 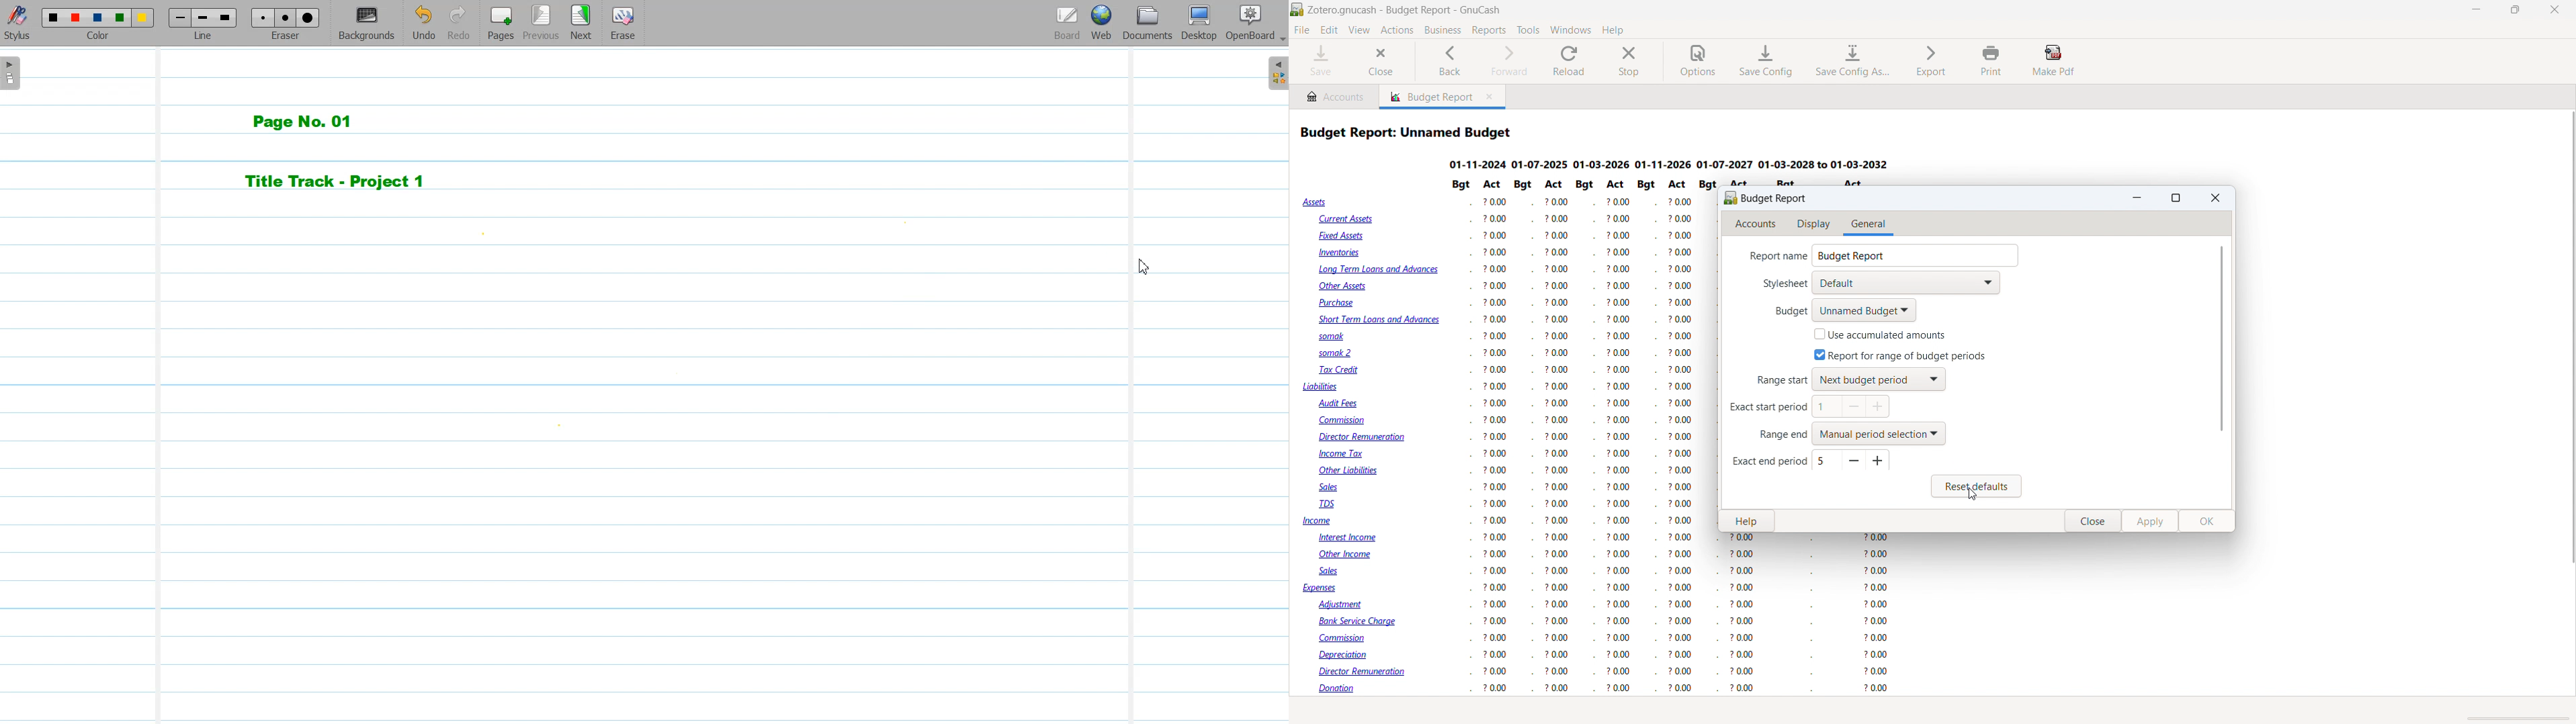 What do you see at coordinates (1774, 381) in the screenshot?
I see `Range start` at bounding box center [1774, 381].